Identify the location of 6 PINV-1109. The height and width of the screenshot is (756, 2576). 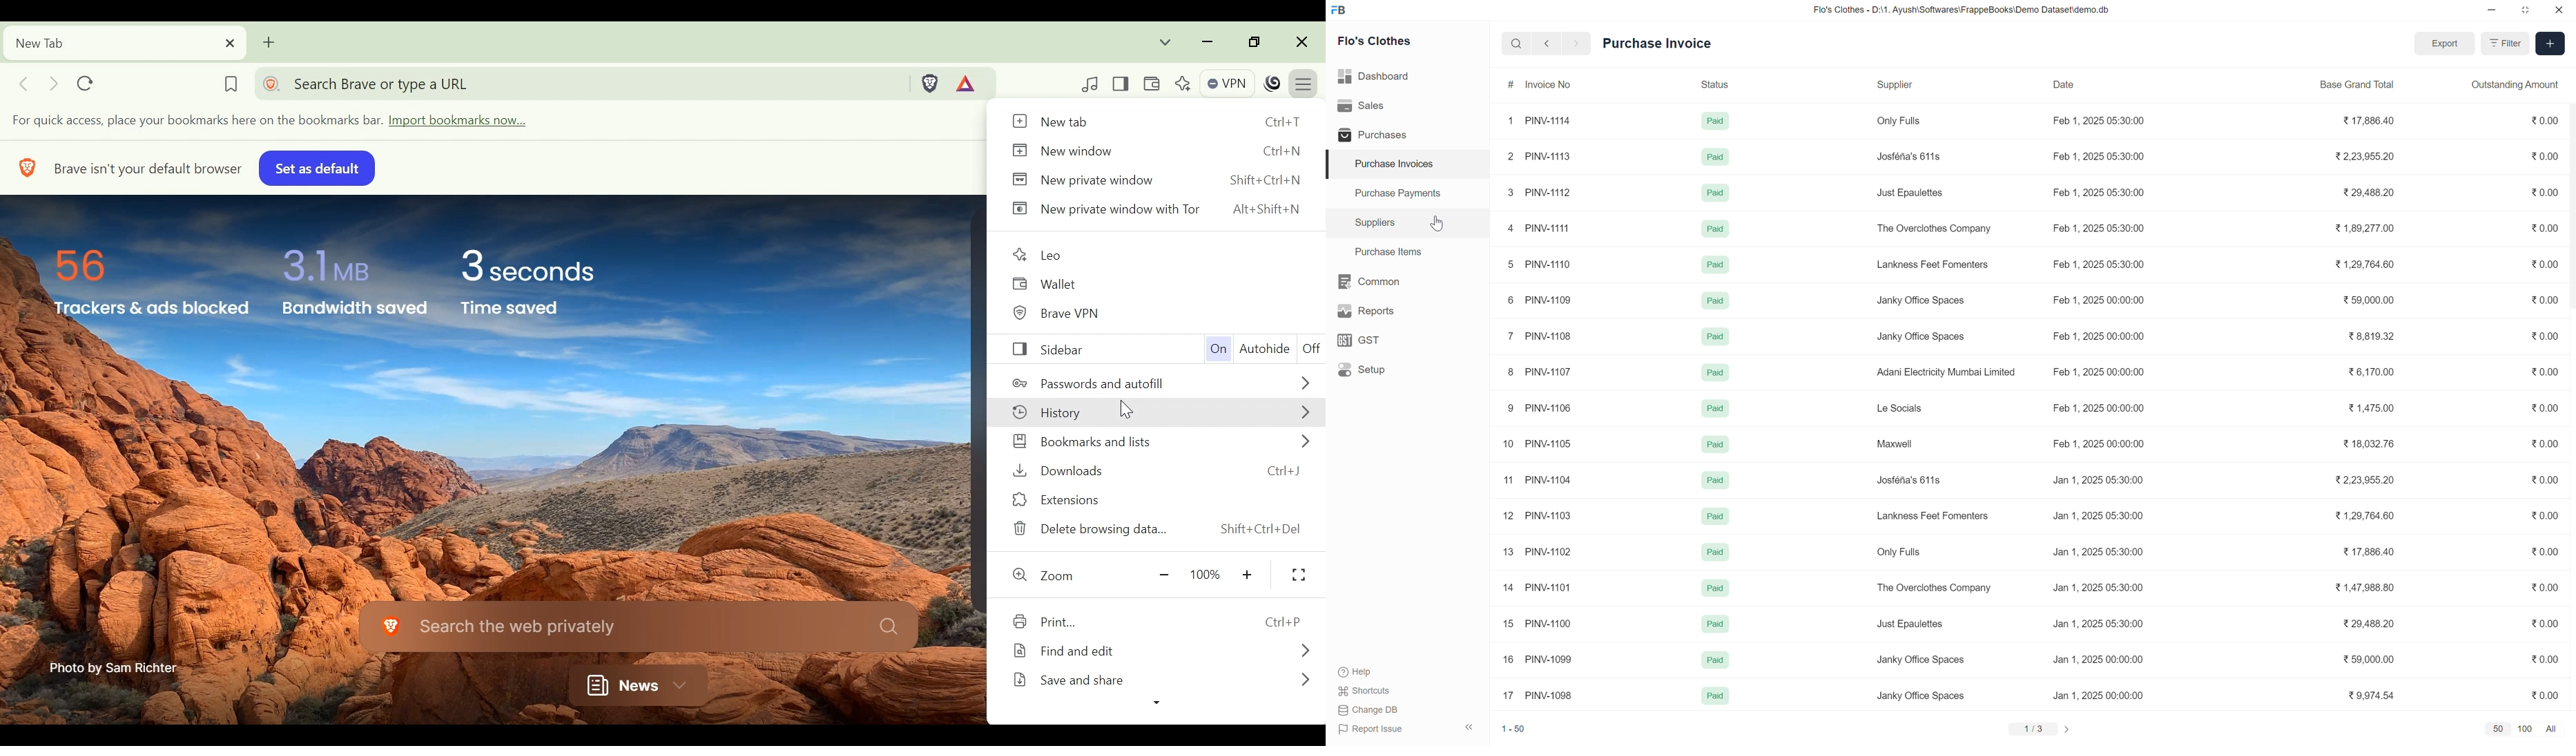
(1540, 300).